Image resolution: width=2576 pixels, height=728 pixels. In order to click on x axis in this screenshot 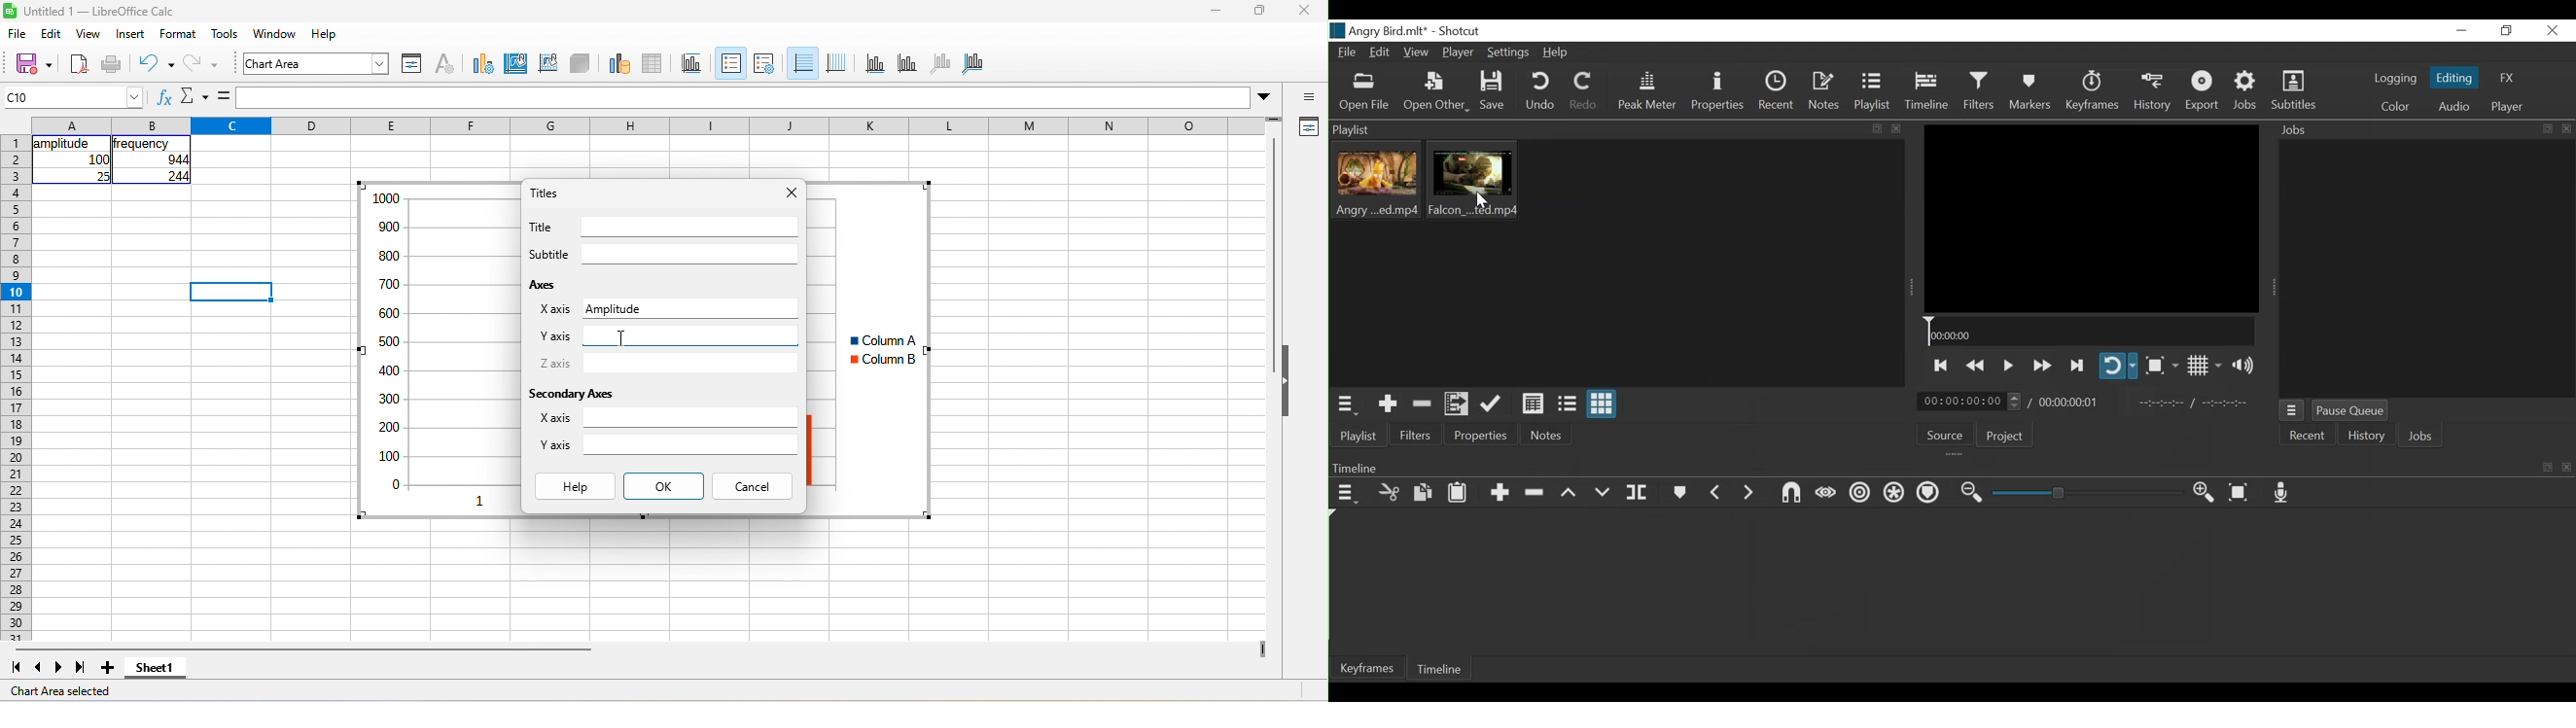, I will do `click(875, 64)`.